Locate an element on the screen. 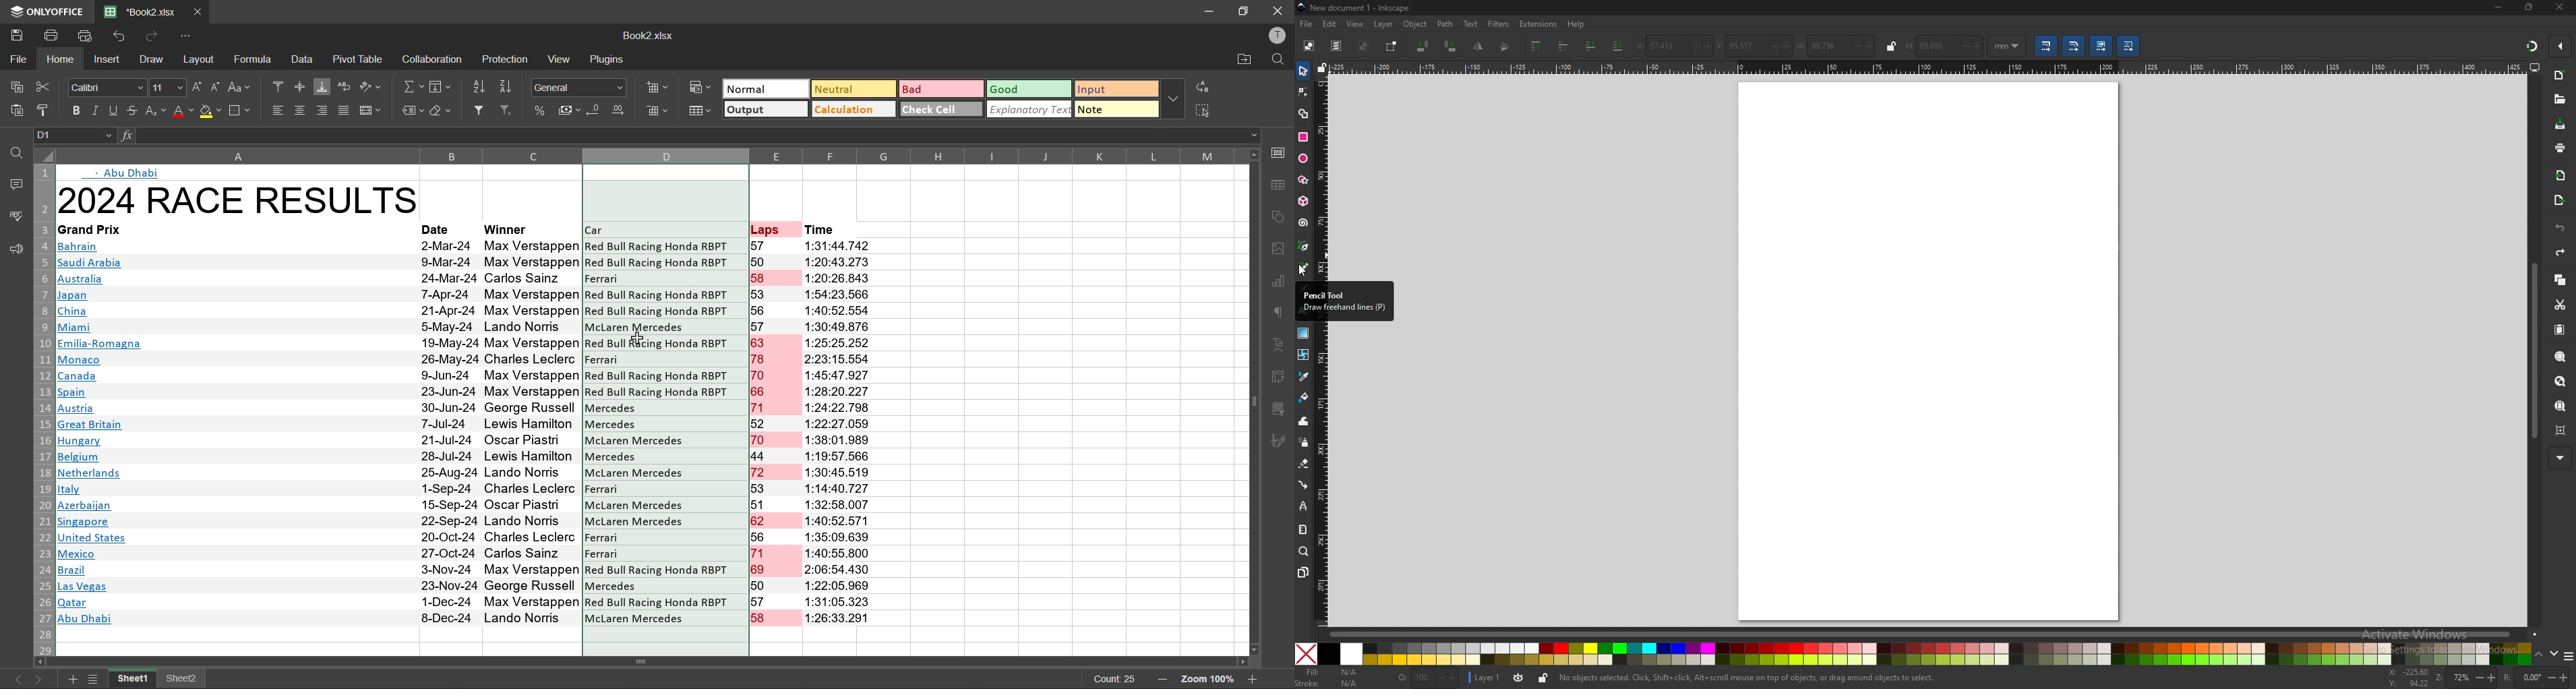  align top is located at coordinates (276, 86).